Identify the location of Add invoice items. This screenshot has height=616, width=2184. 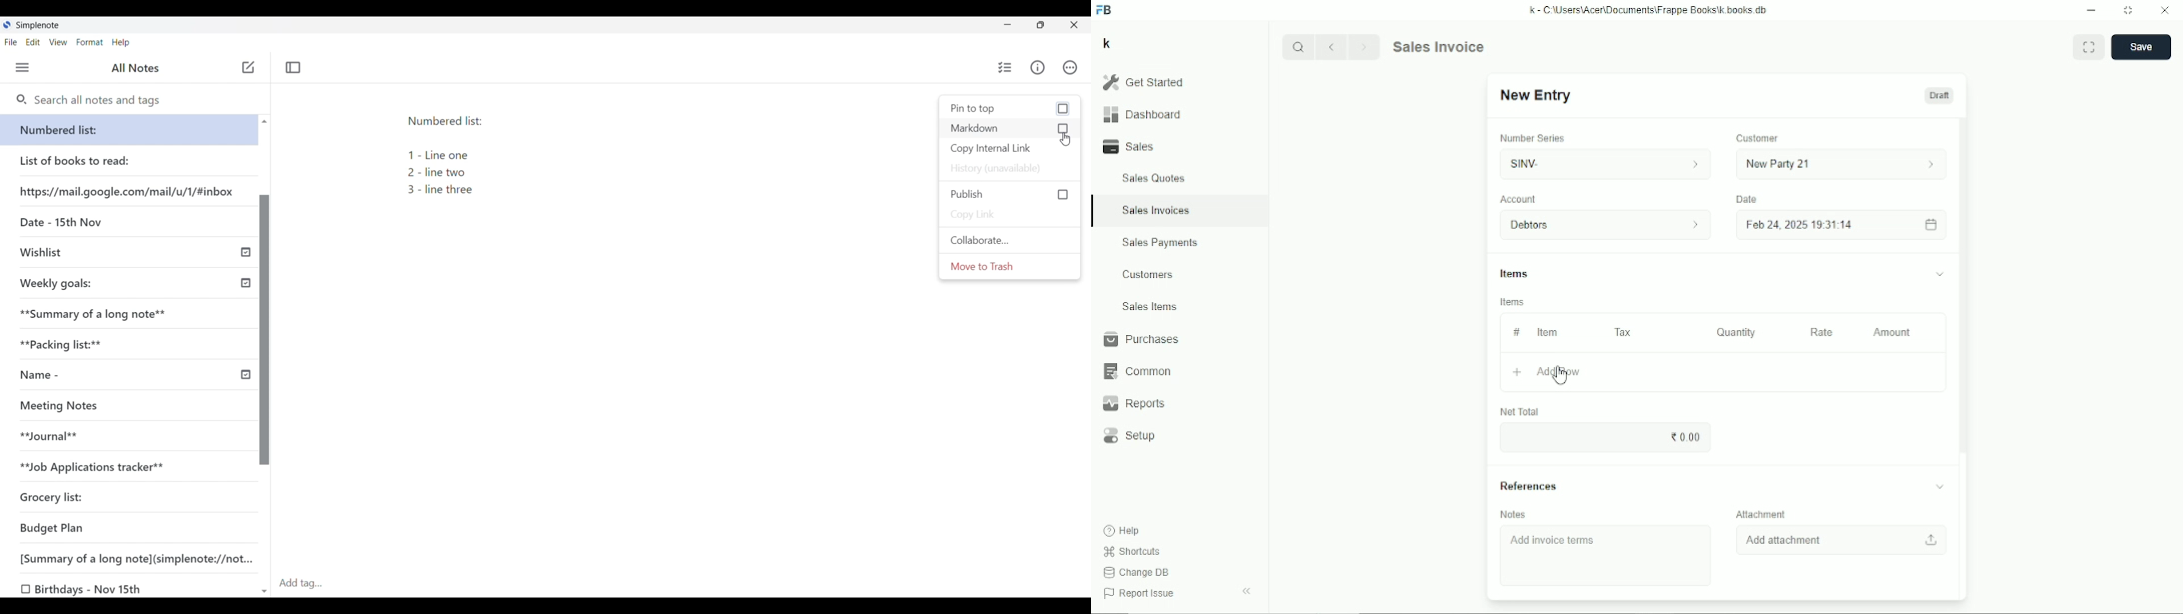
(1556, 541).